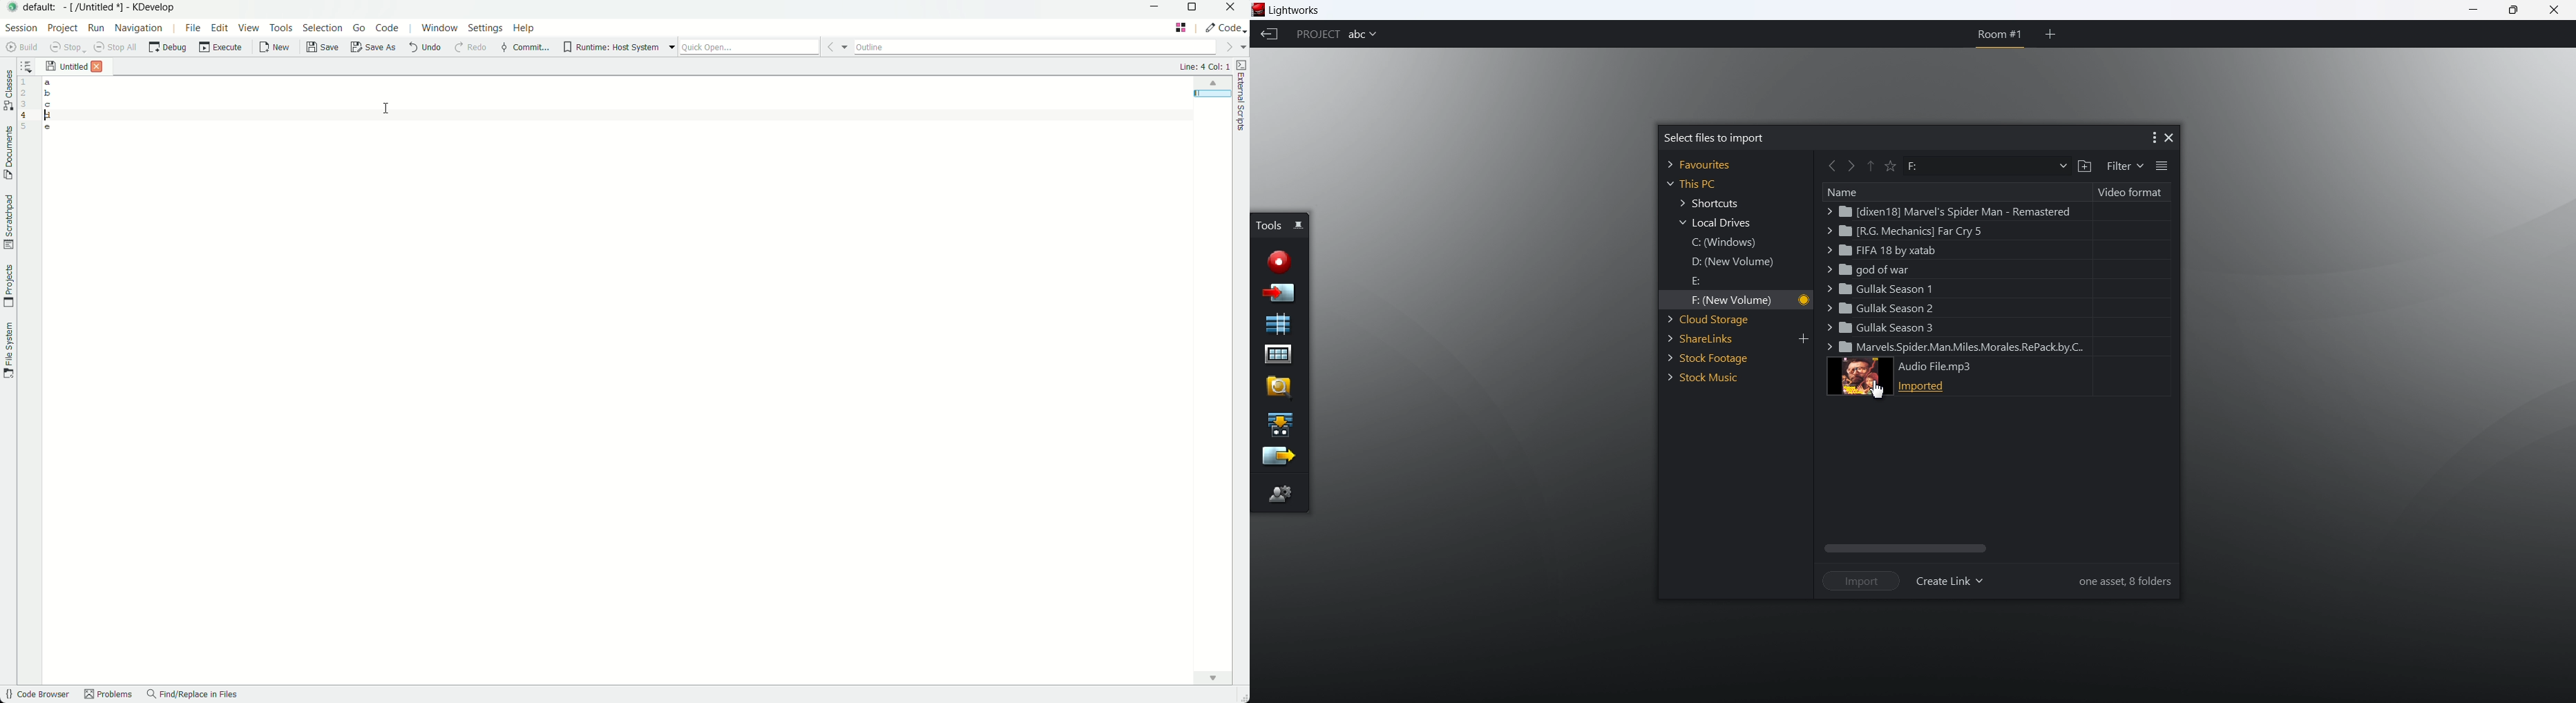 The image size is (2576, 728). What do you see at coordinates (1996, 35) in the screenshot?
I see `room 1` at bounding box center [1996, 35].